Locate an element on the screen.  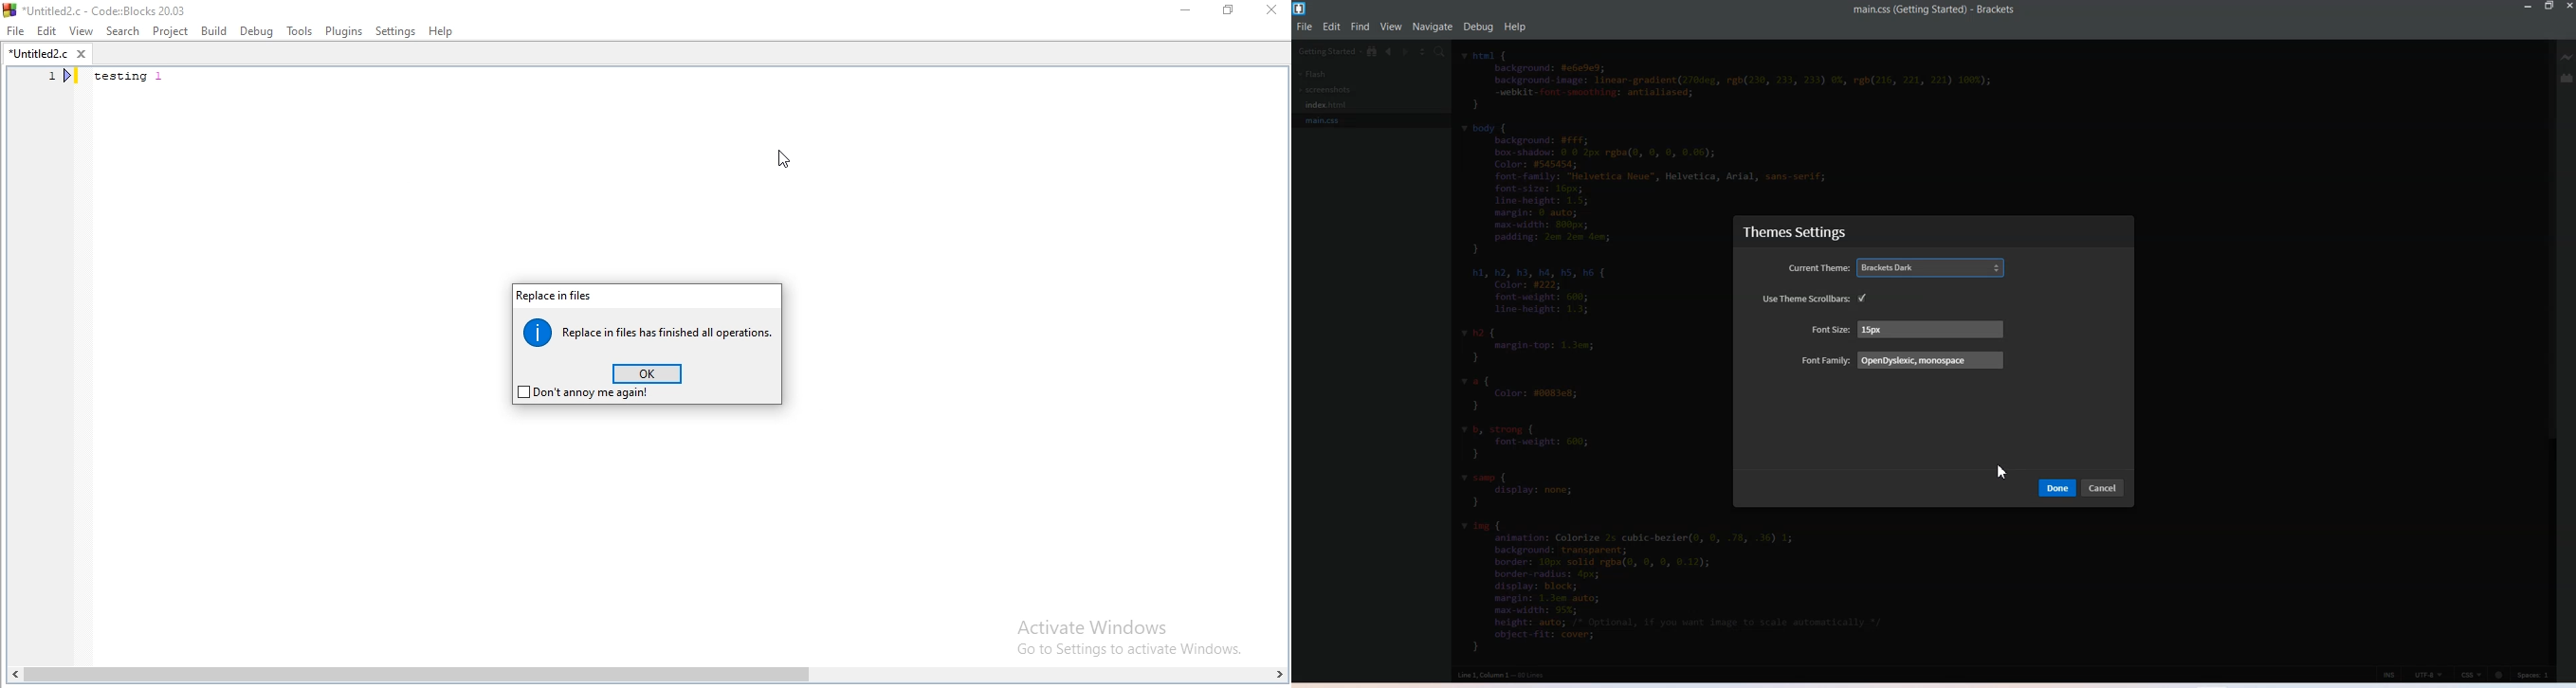
INS is located at coordinates (2390, 674).